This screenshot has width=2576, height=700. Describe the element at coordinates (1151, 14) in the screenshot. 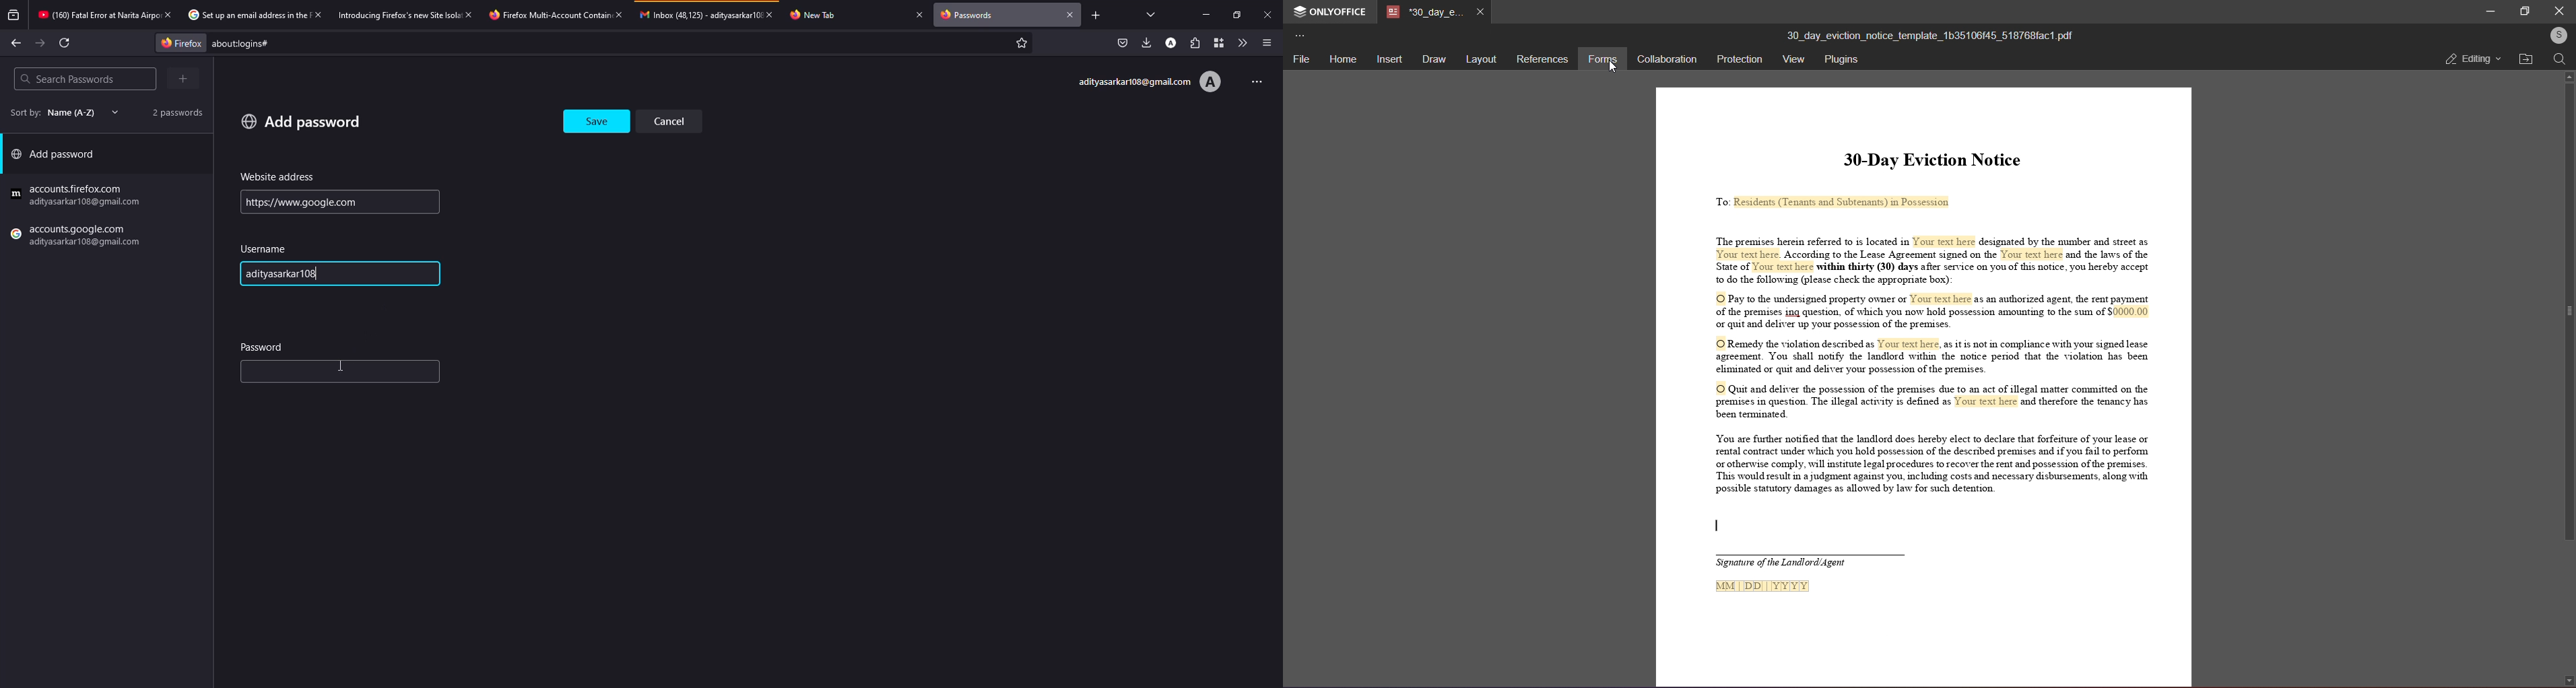

I see `view tab` at that location.